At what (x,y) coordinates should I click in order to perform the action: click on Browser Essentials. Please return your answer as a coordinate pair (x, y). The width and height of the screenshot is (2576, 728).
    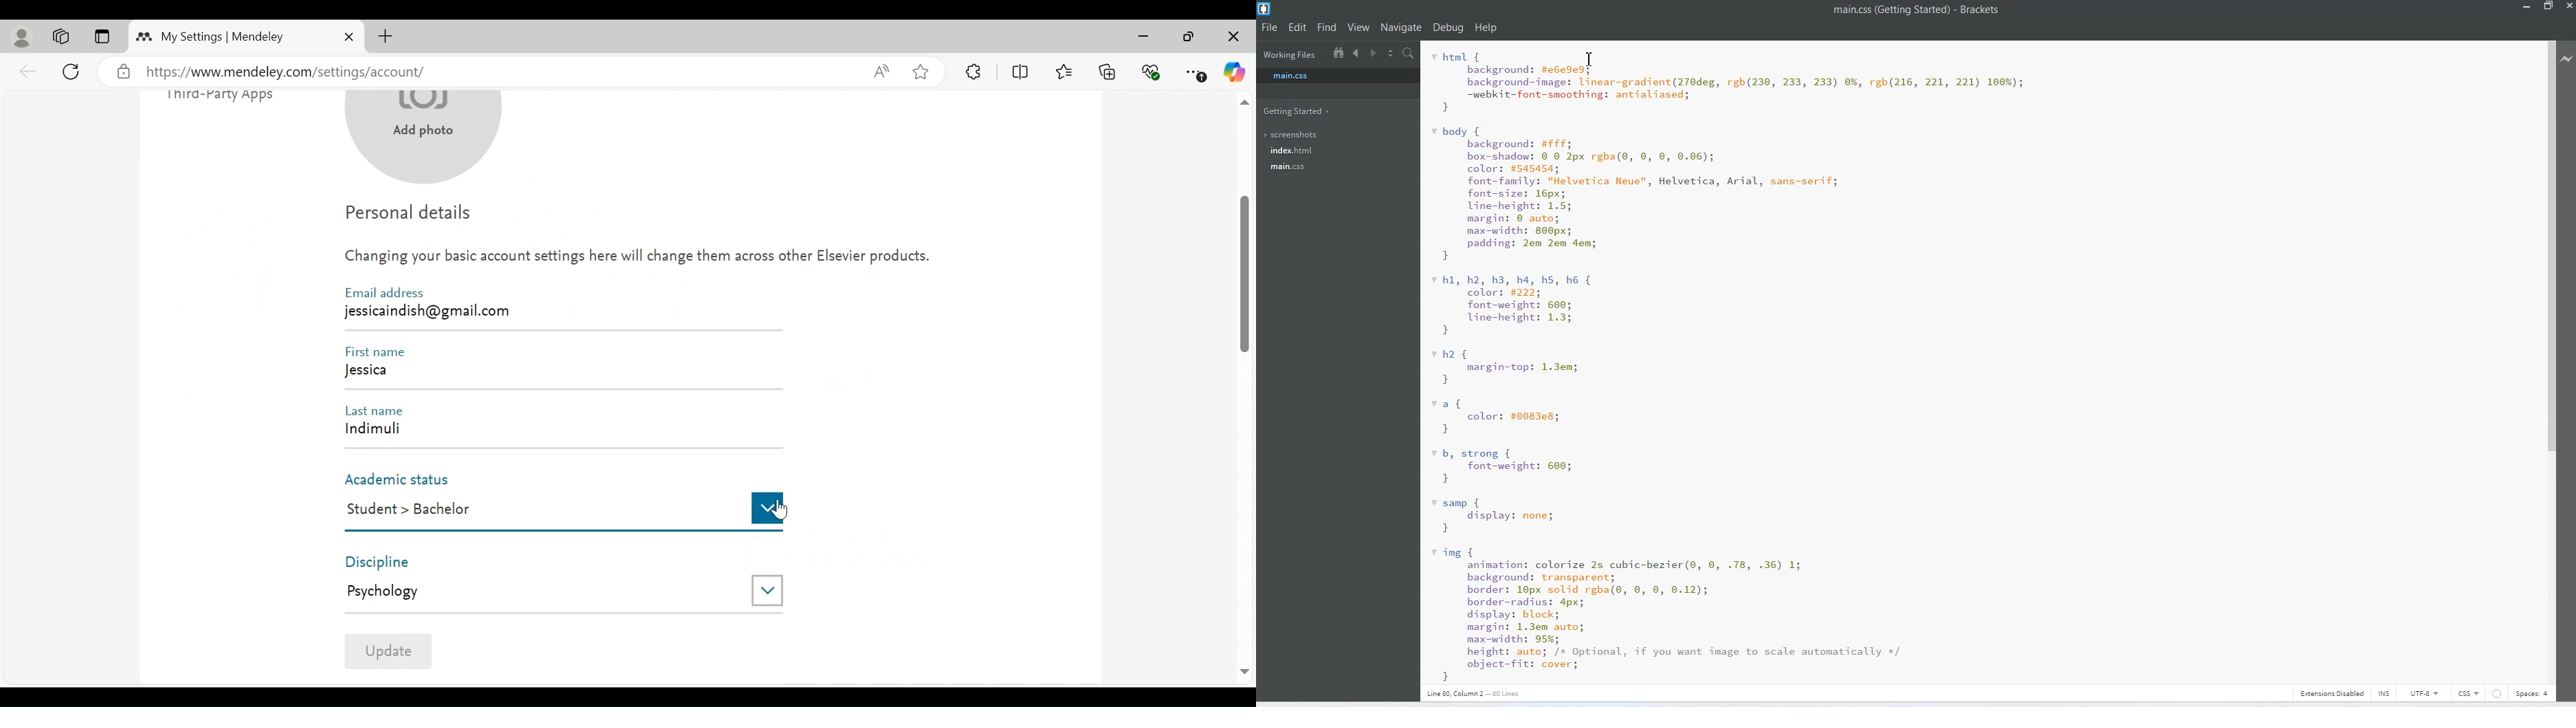
    Looking at the image, I should click on (1152, 71).